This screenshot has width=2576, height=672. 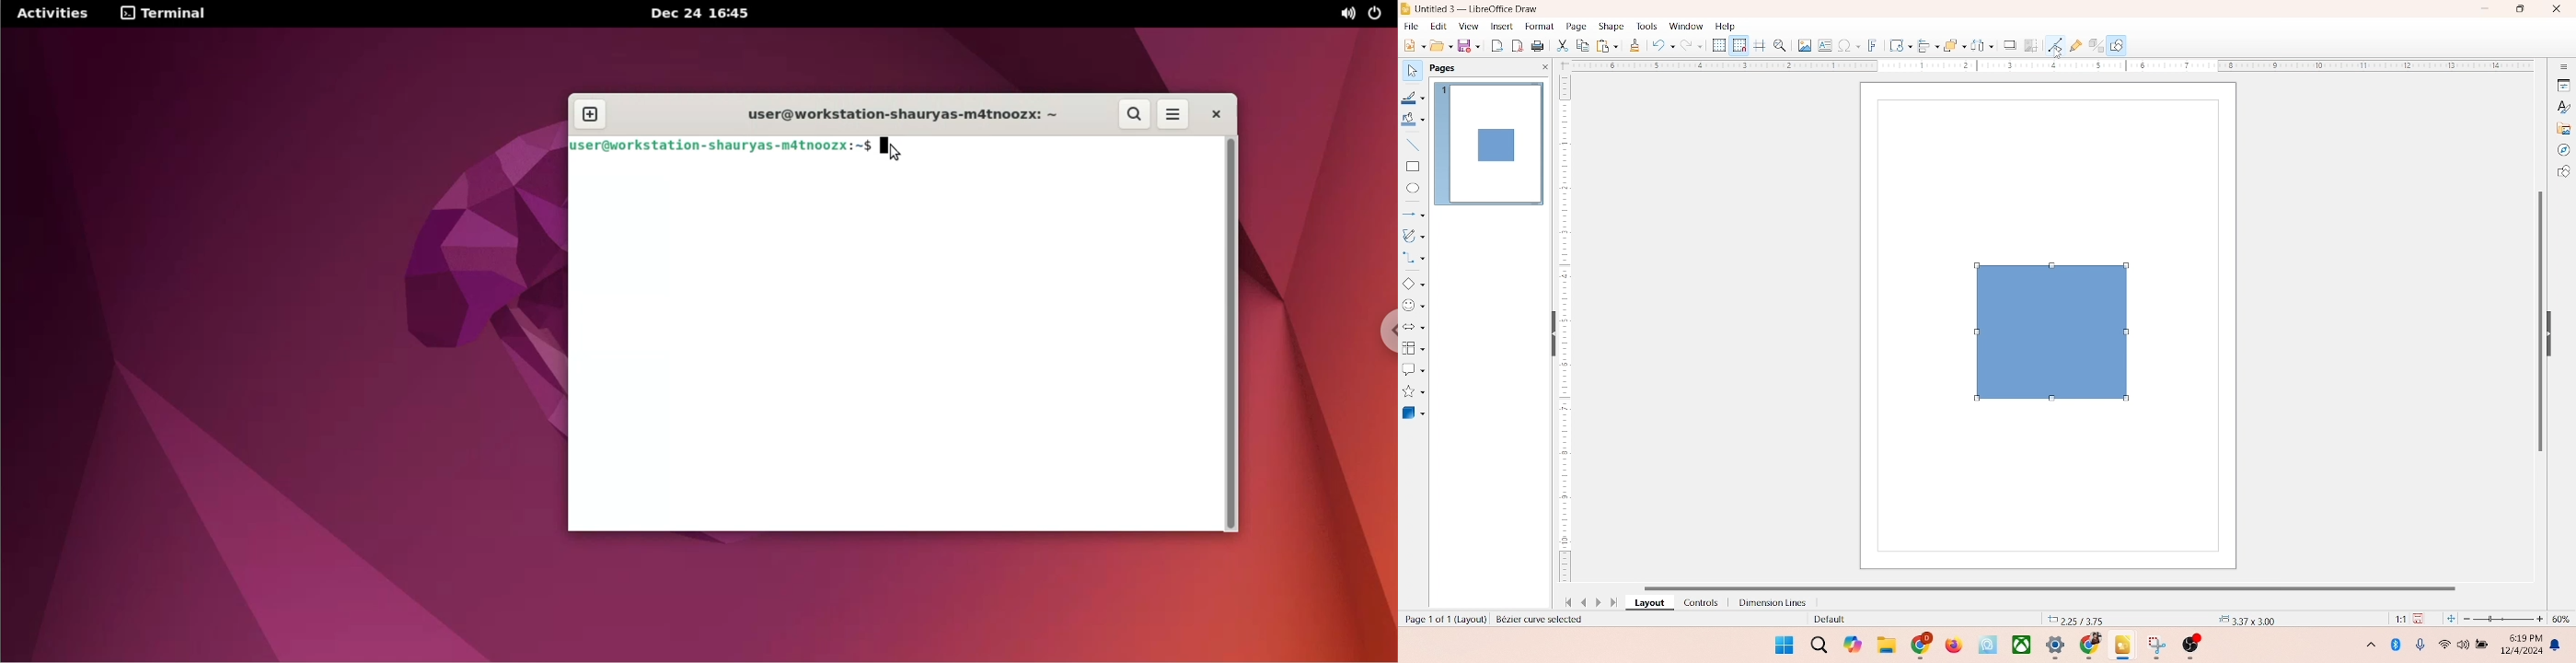 I want to click on hide, so click(x=1550, y=335).